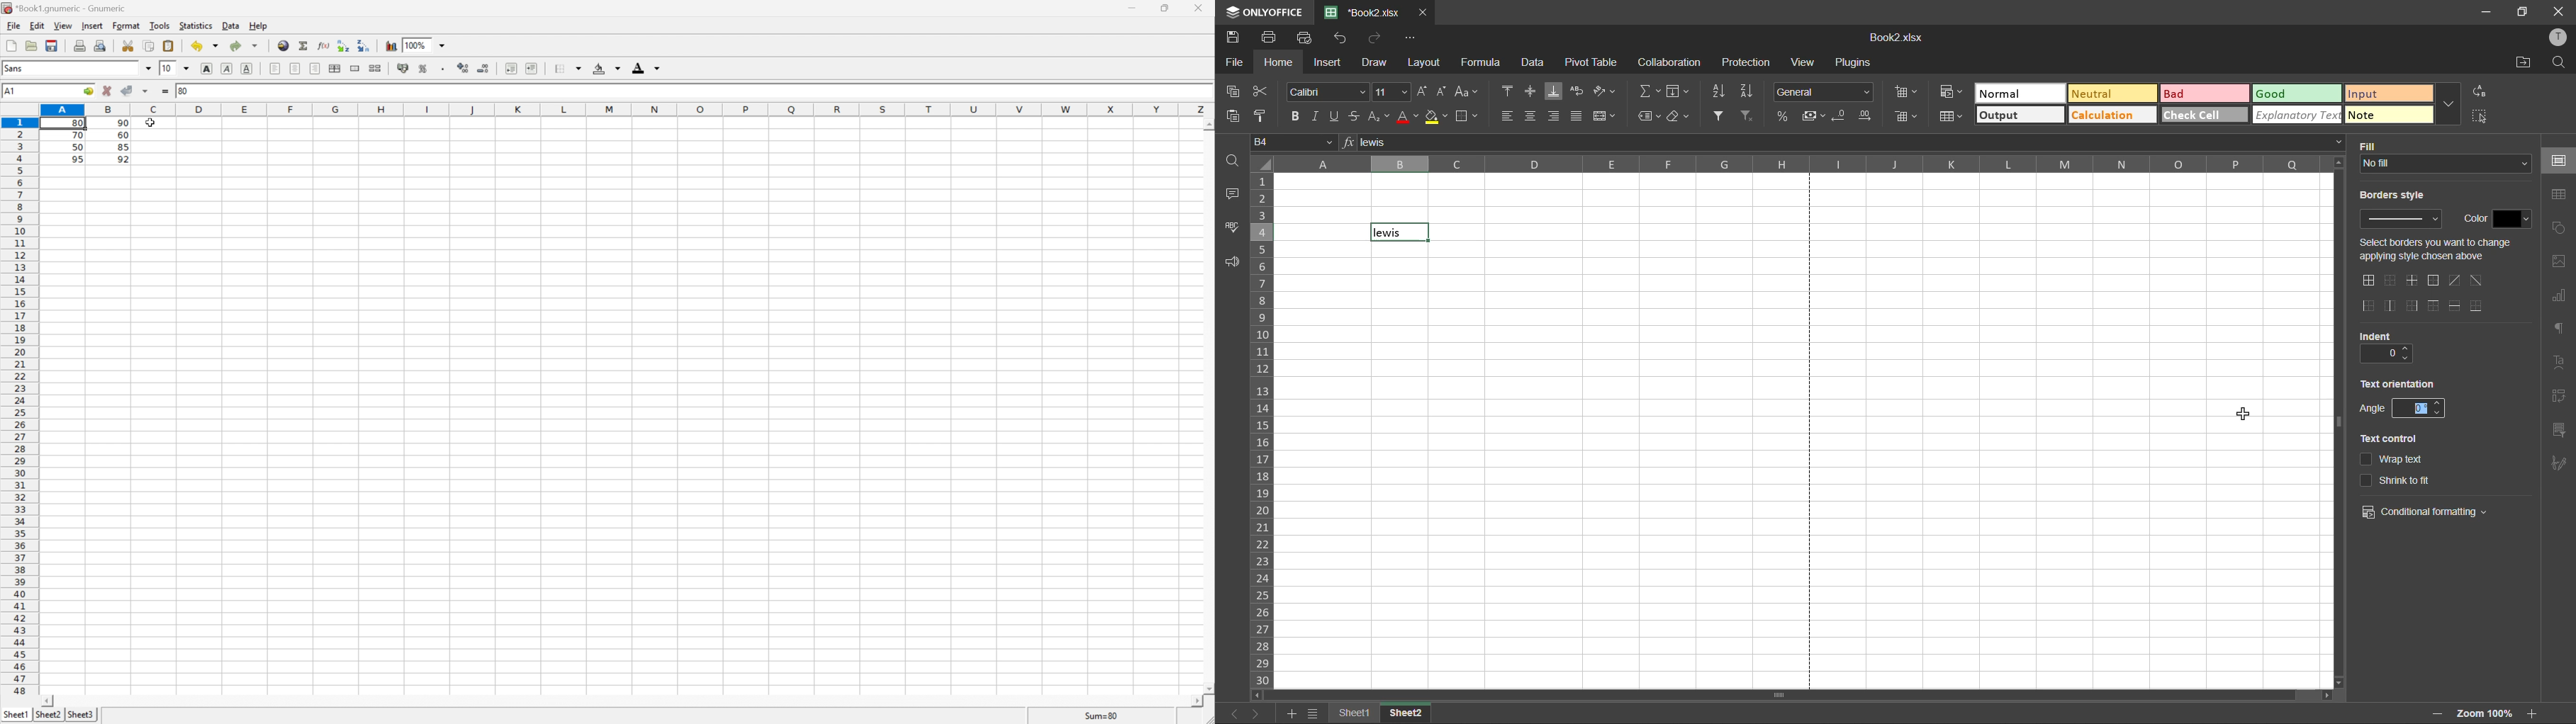 The image size is (2576, 728). I want to click on Accept changes, so click(125, 91).